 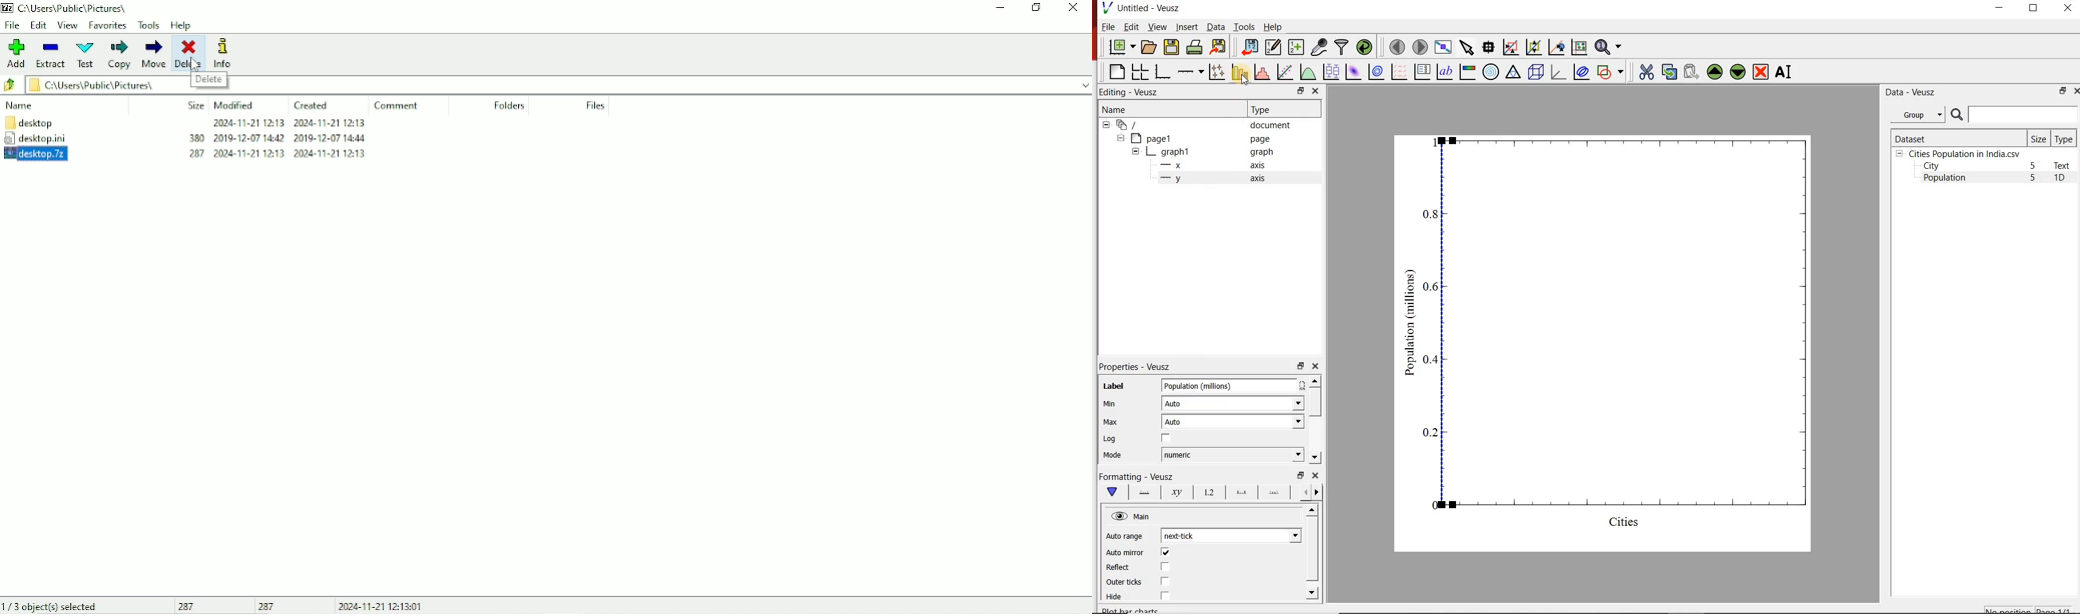 What do you see at coordinates (235, 105) in the screenshot?
I see `Modified` at bounding box center [235, 105].